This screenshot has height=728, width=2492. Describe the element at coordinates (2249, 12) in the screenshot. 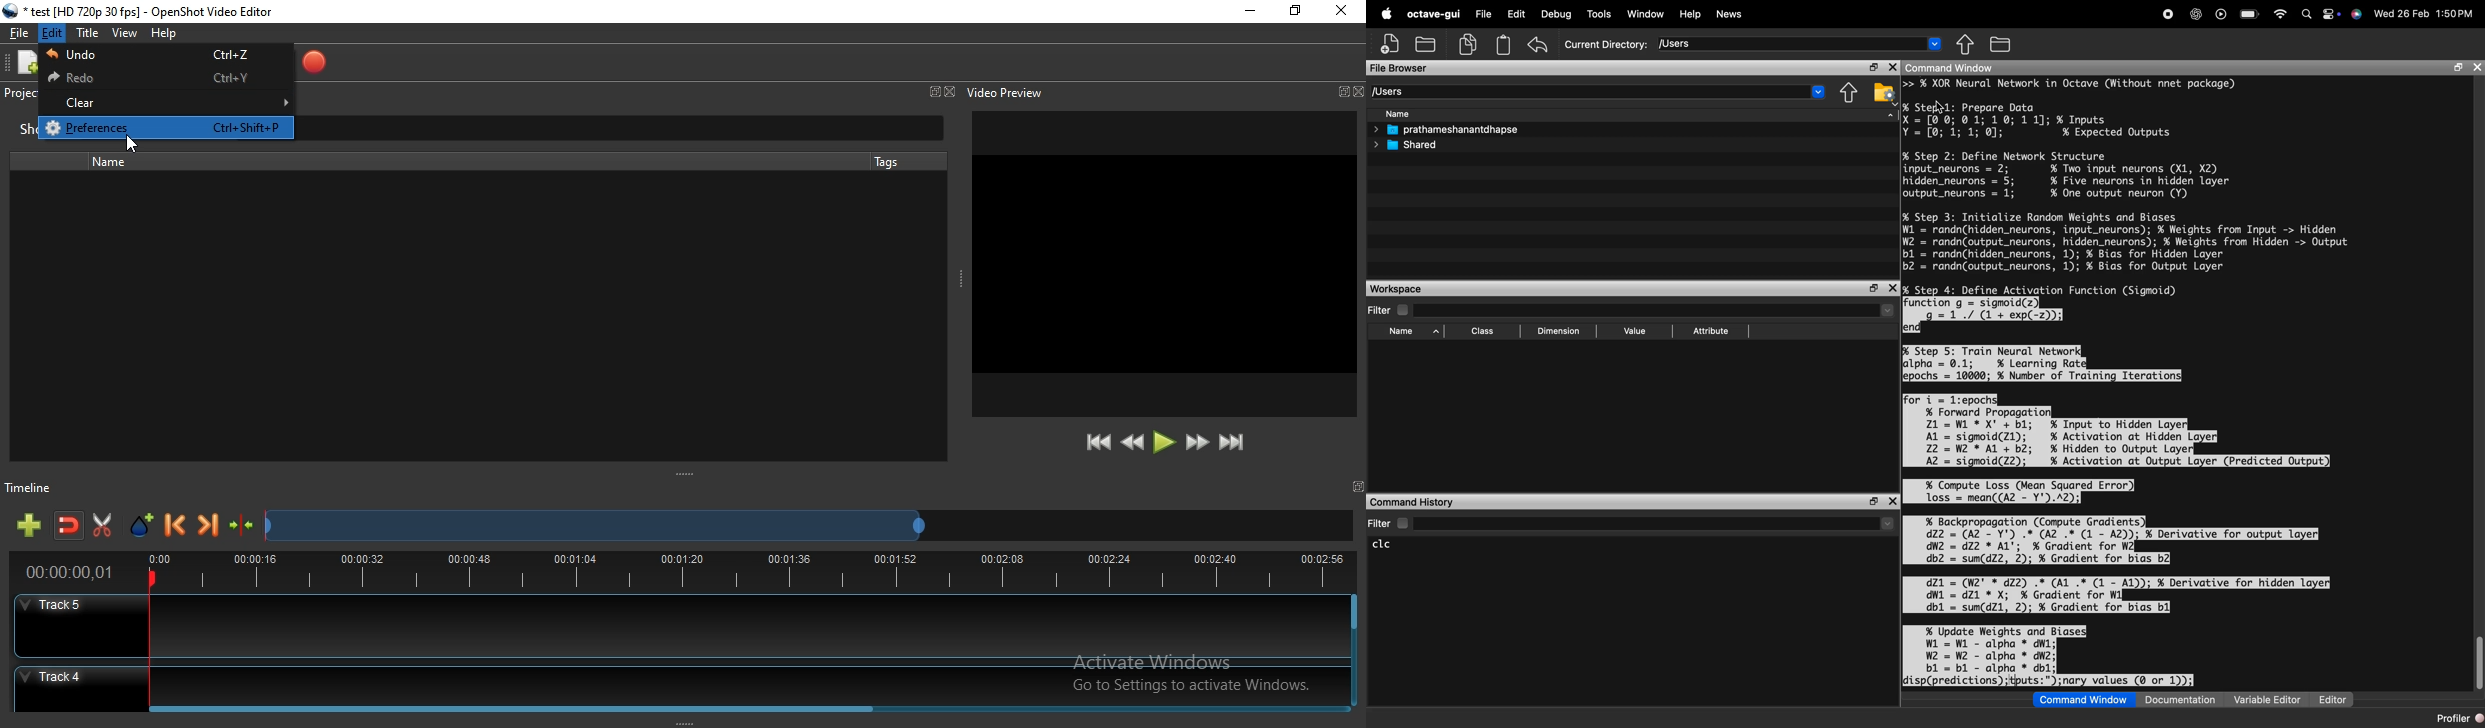

I see `battery` at that location.